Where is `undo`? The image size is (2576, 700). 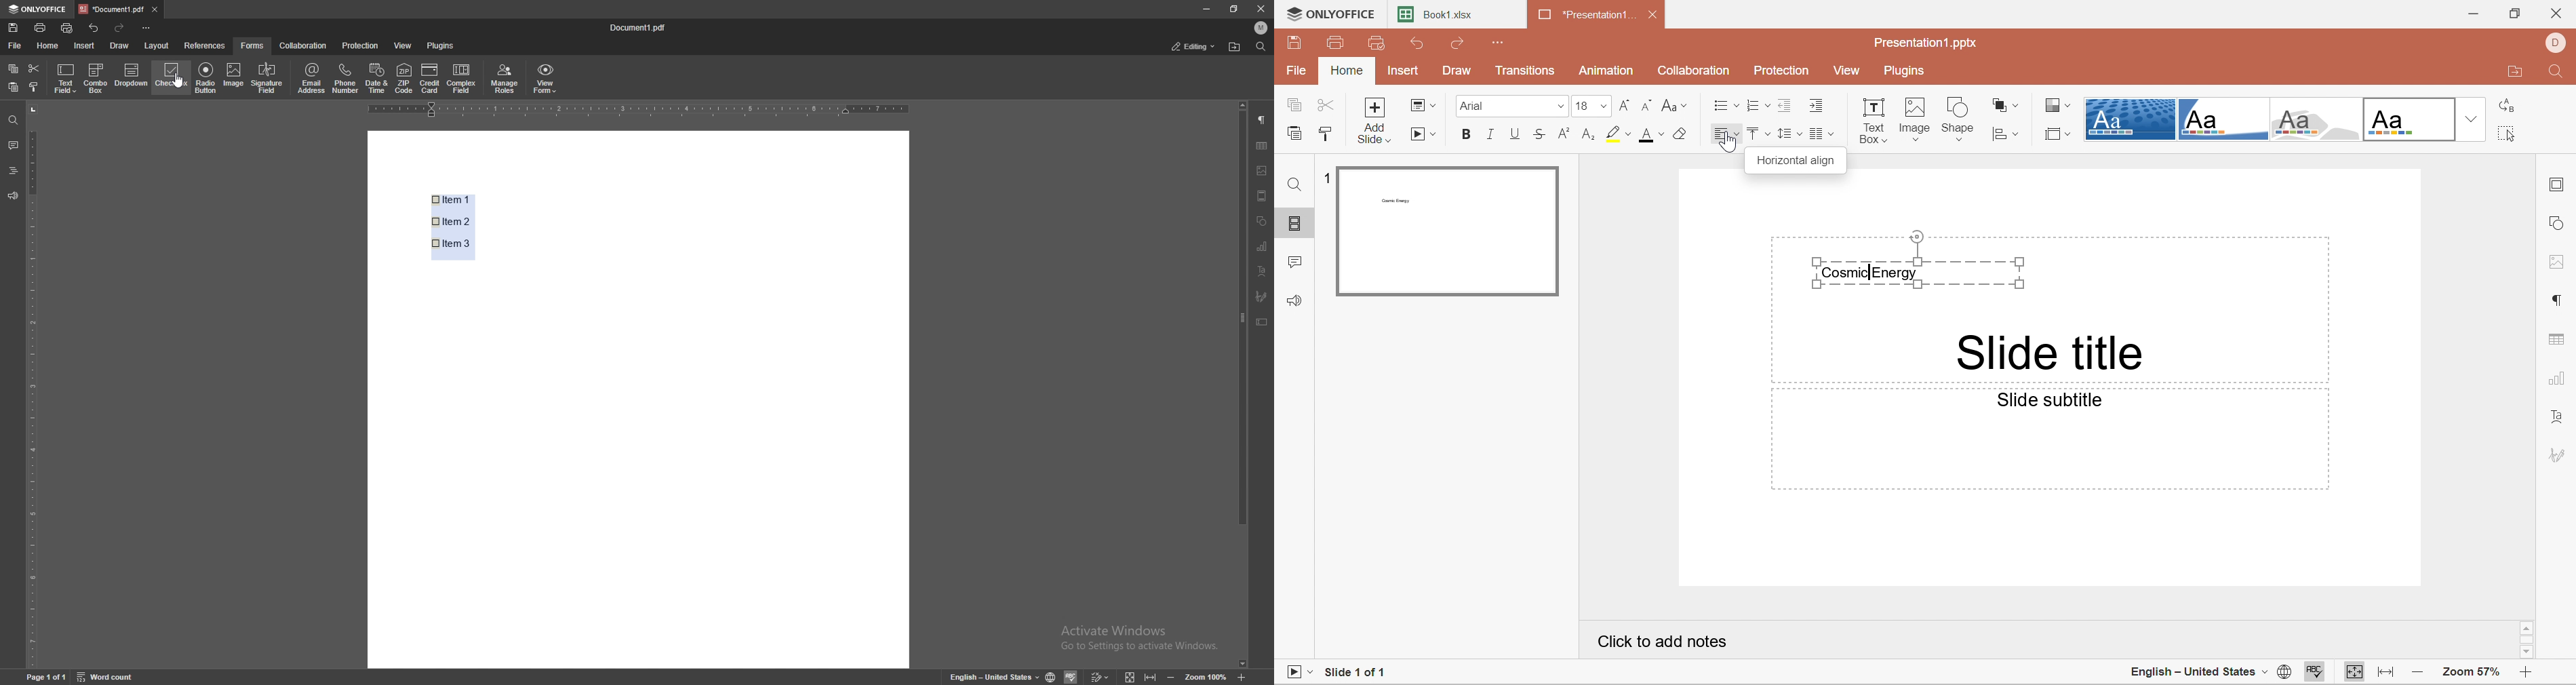 undo is located at coordinates (94, 27).